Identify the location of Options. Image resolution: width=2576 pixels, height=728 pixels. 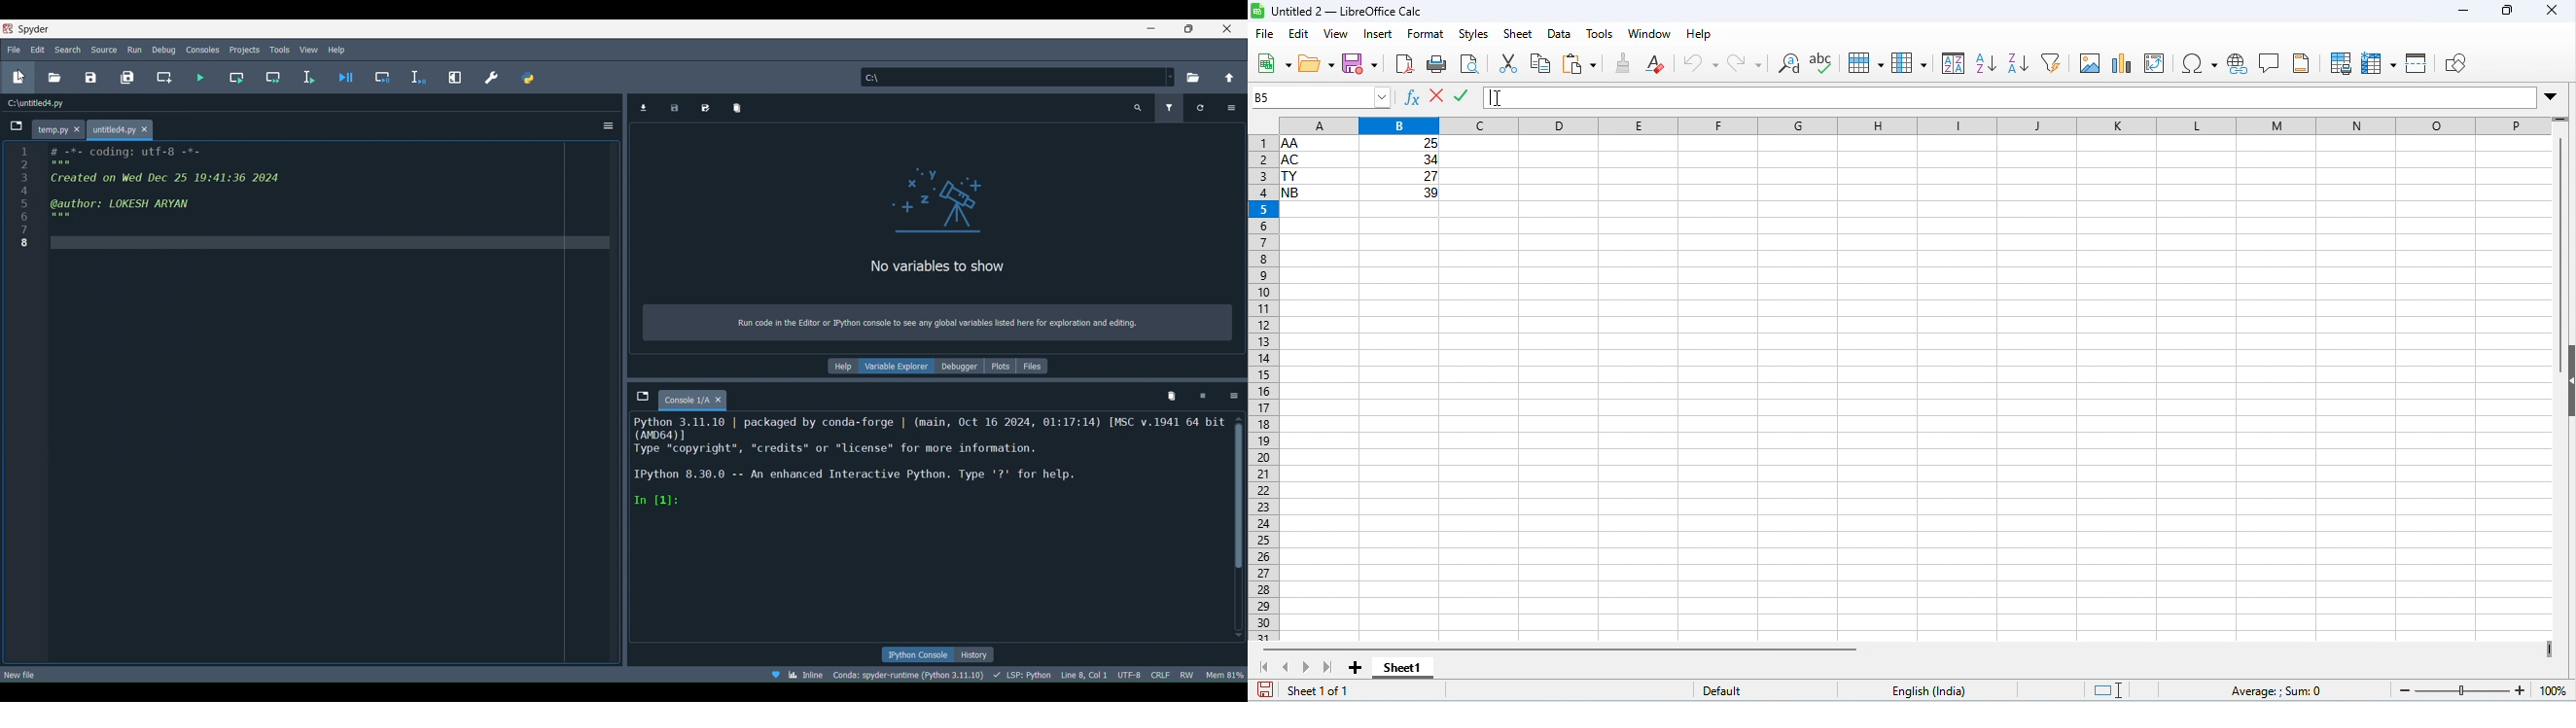
(1235, 107).